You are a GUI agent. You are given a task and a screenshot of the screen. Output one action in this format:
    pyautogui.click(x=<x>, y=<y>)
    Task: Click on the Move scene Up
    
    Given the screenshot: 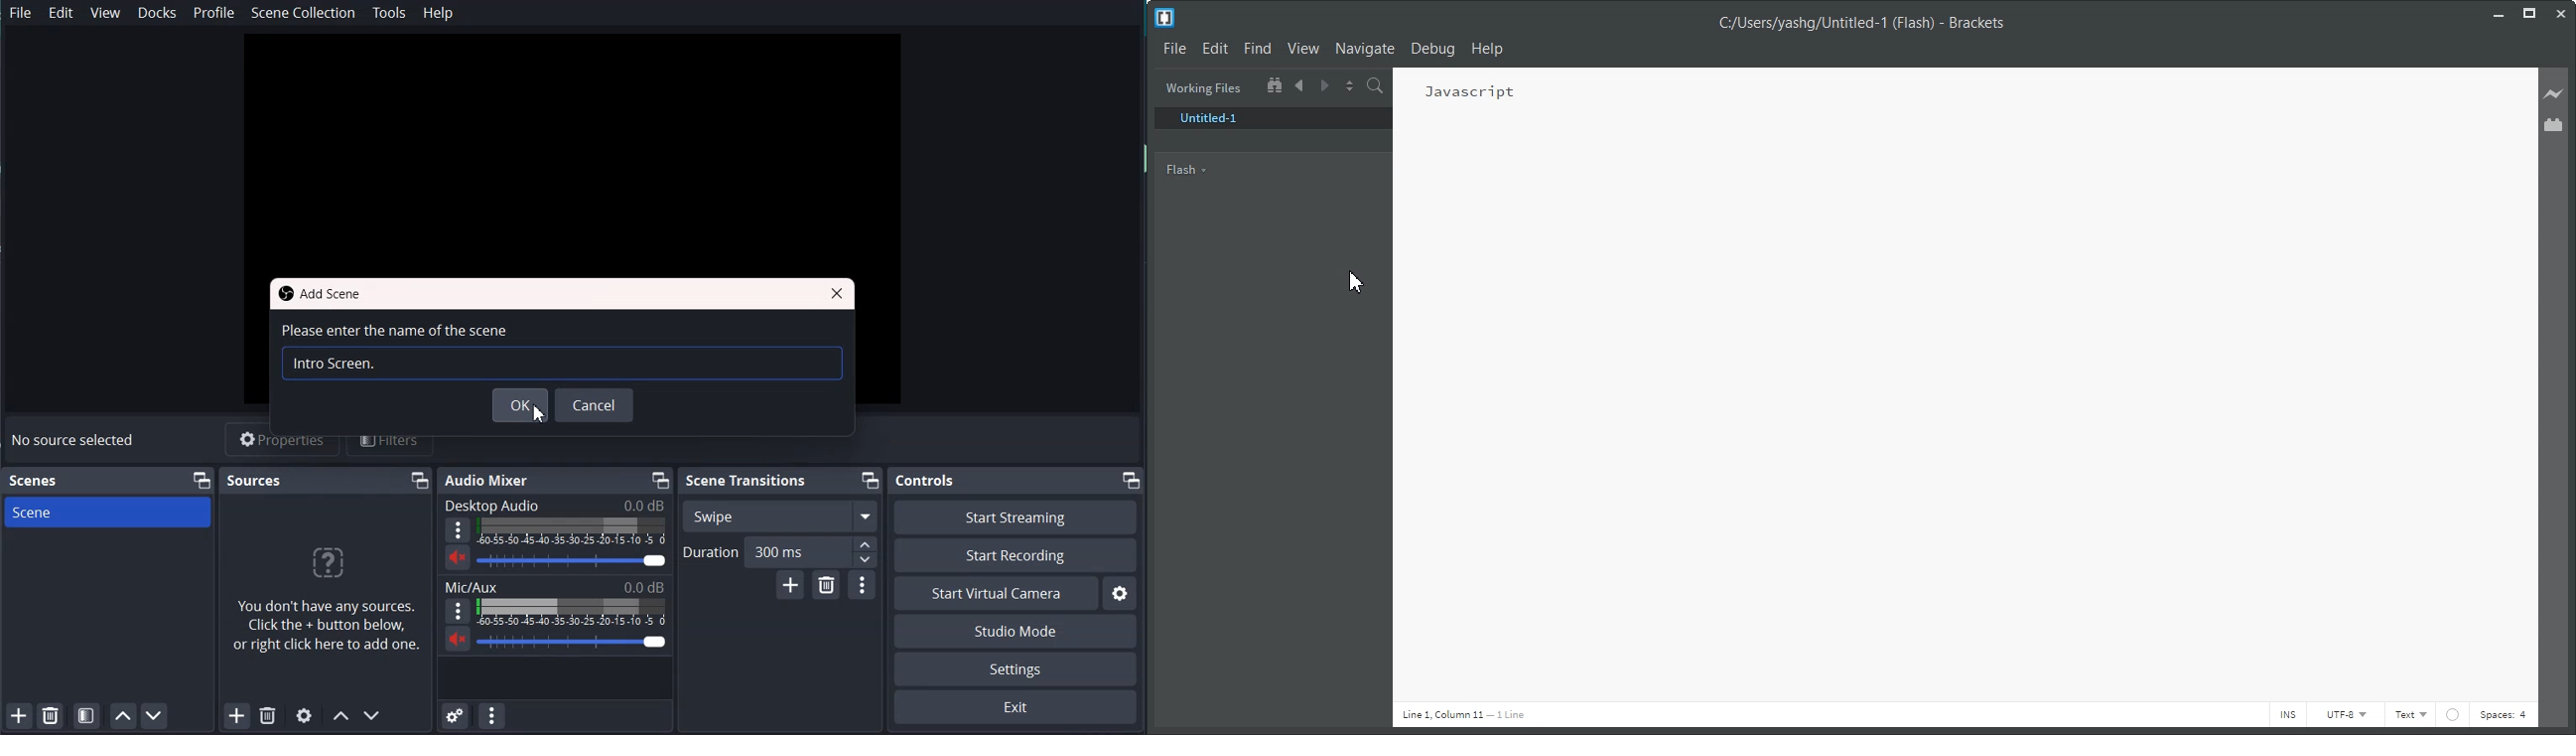 What is the action you would take?
    pyautogui.click(x=339, y=717)
    